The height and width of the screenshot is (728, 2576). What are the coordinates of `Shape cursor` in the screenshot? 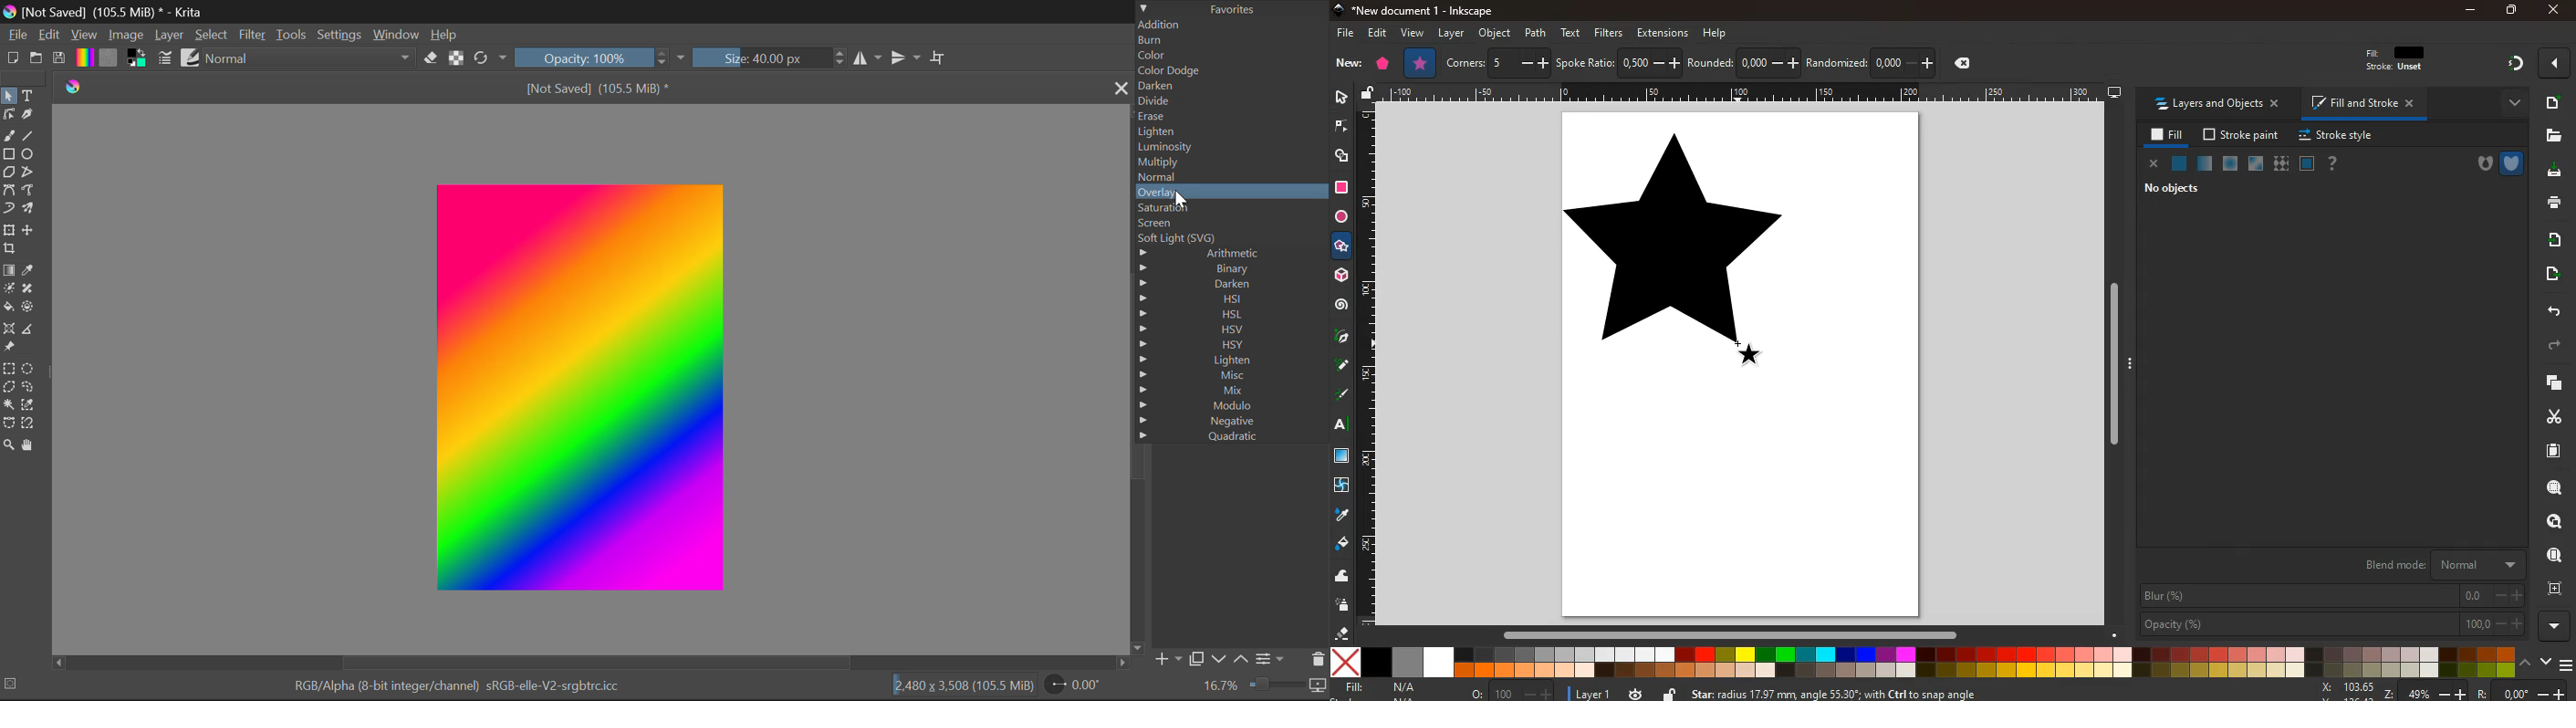 It's located at (1746, 351).